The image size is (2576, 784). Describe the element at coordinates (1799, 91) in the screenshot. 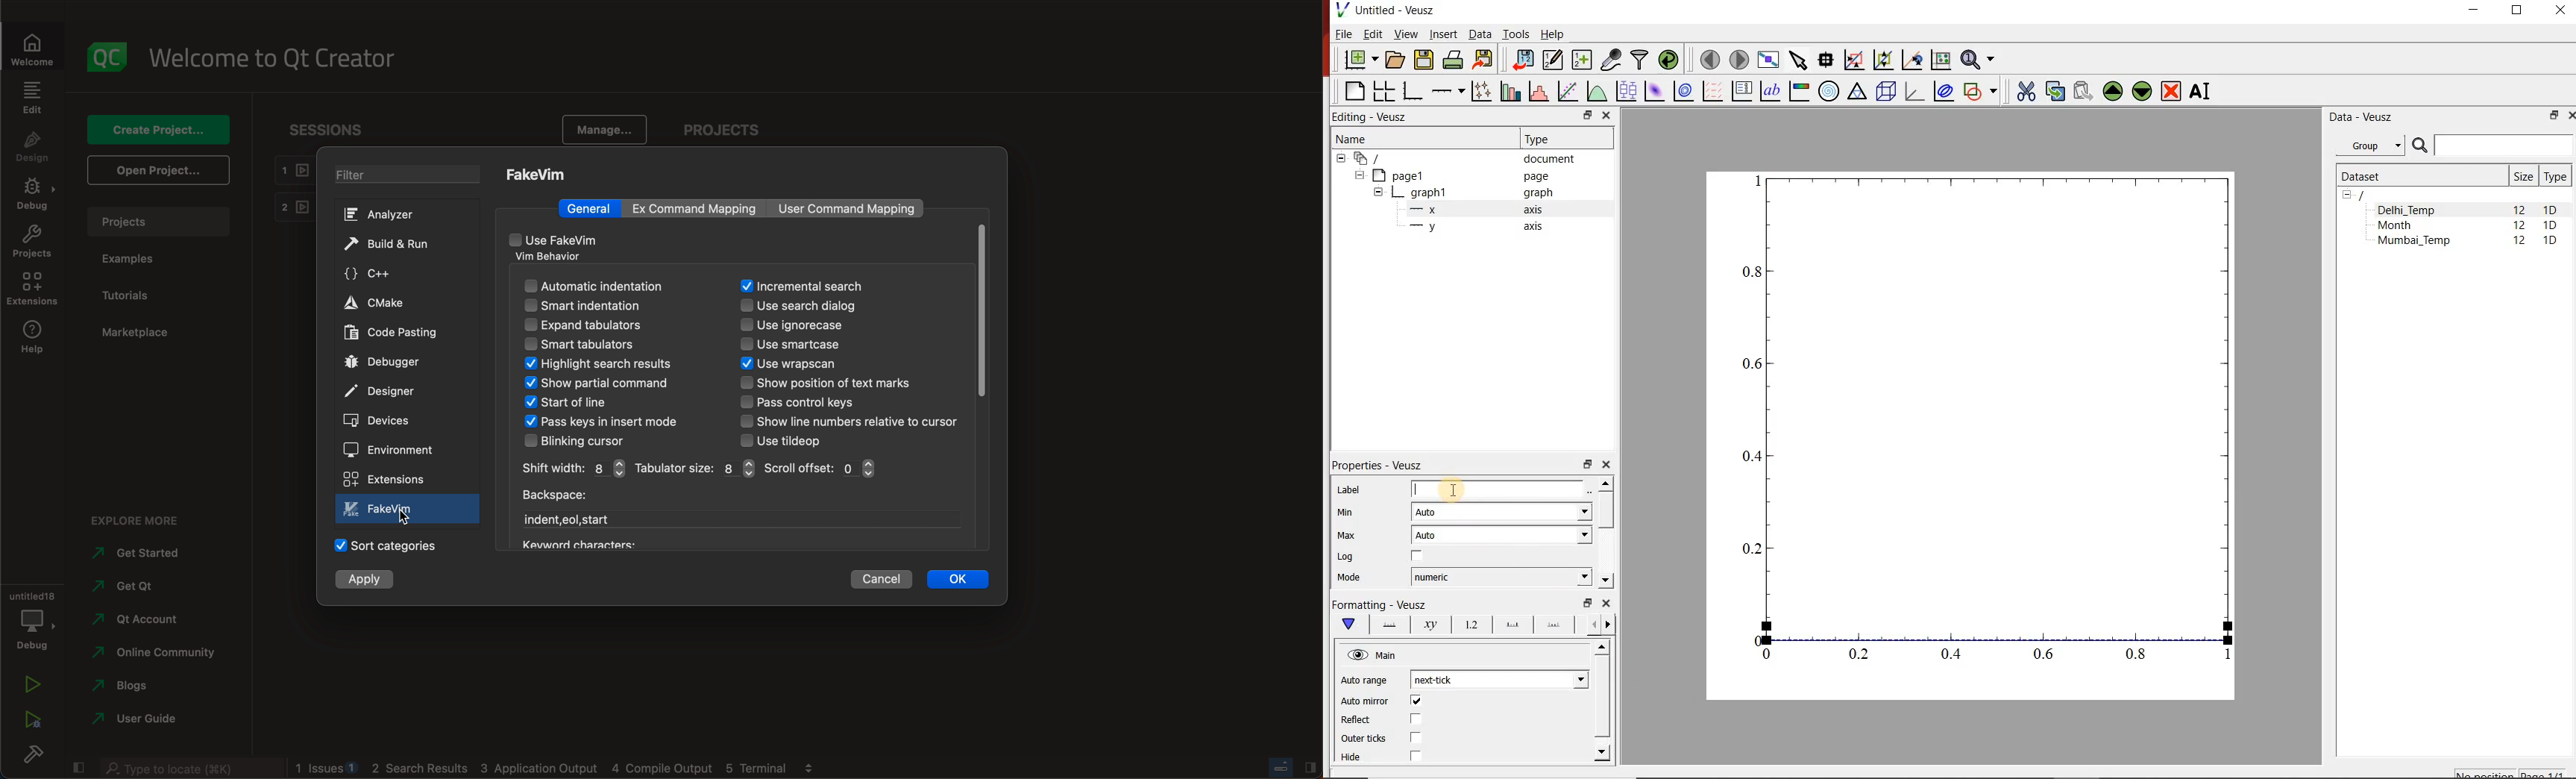

I see `image color bar` at that location.